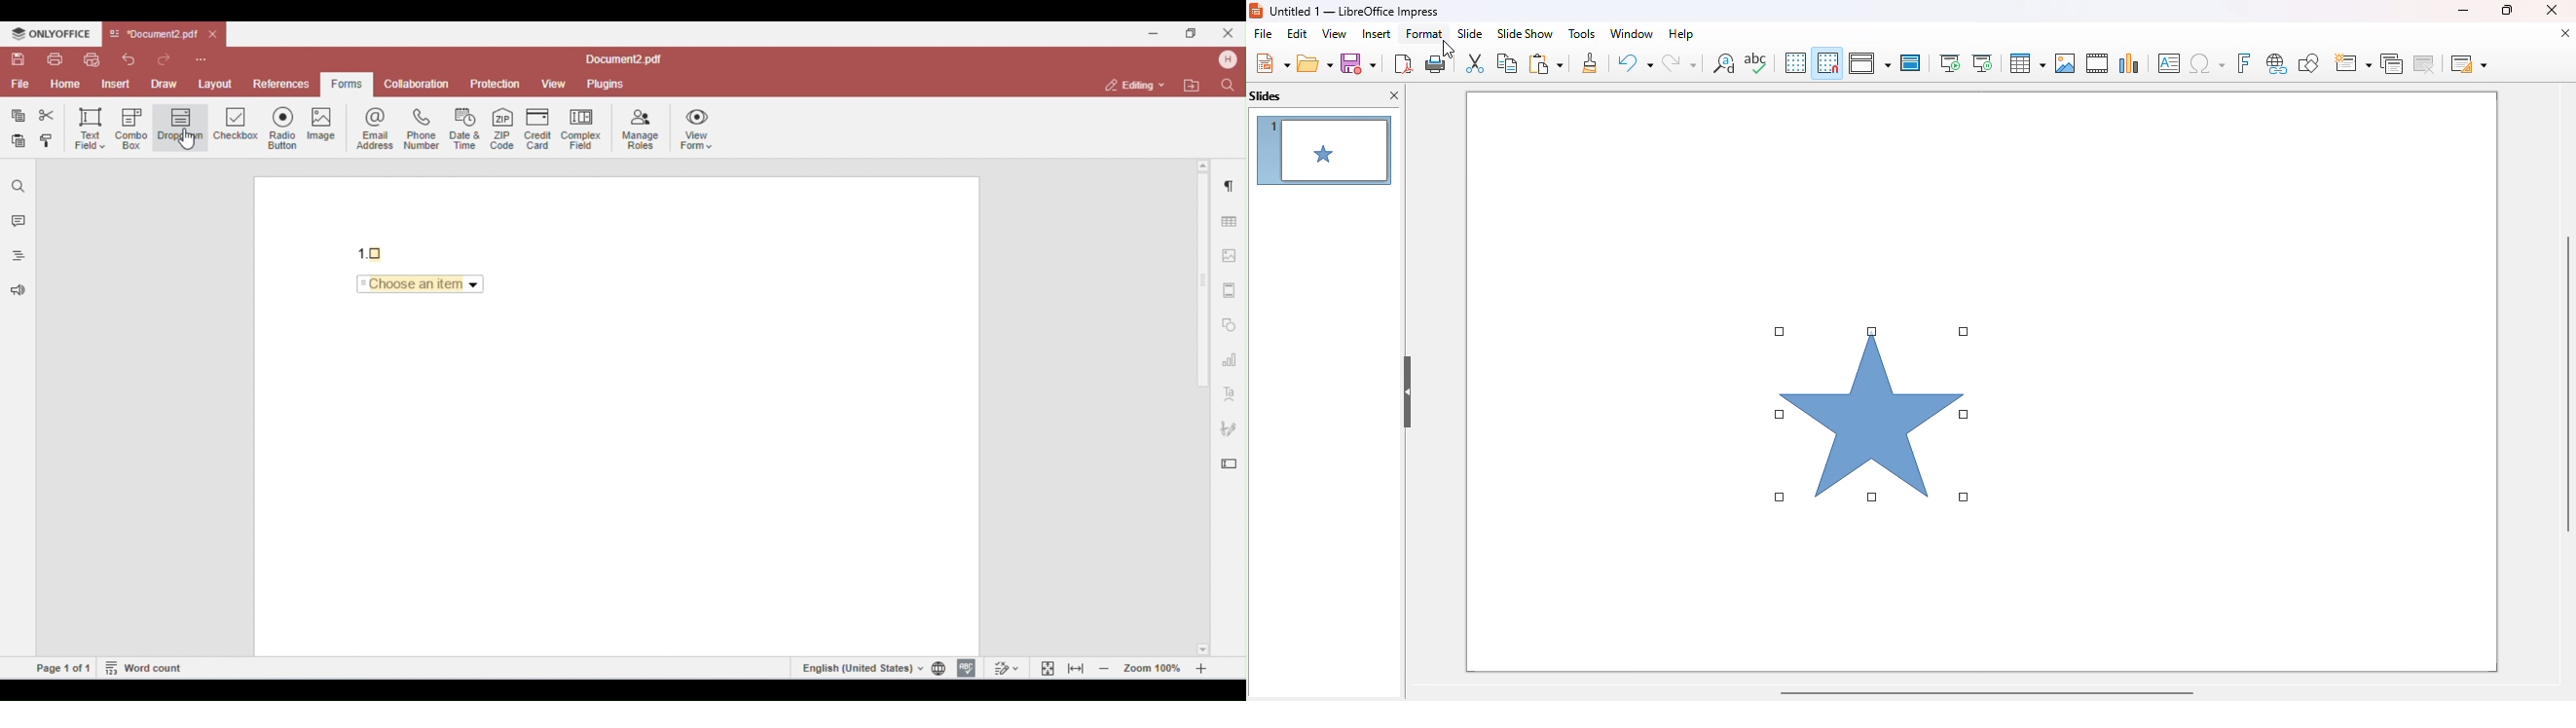  I want to click on shape inserted, so click(1874, 416).